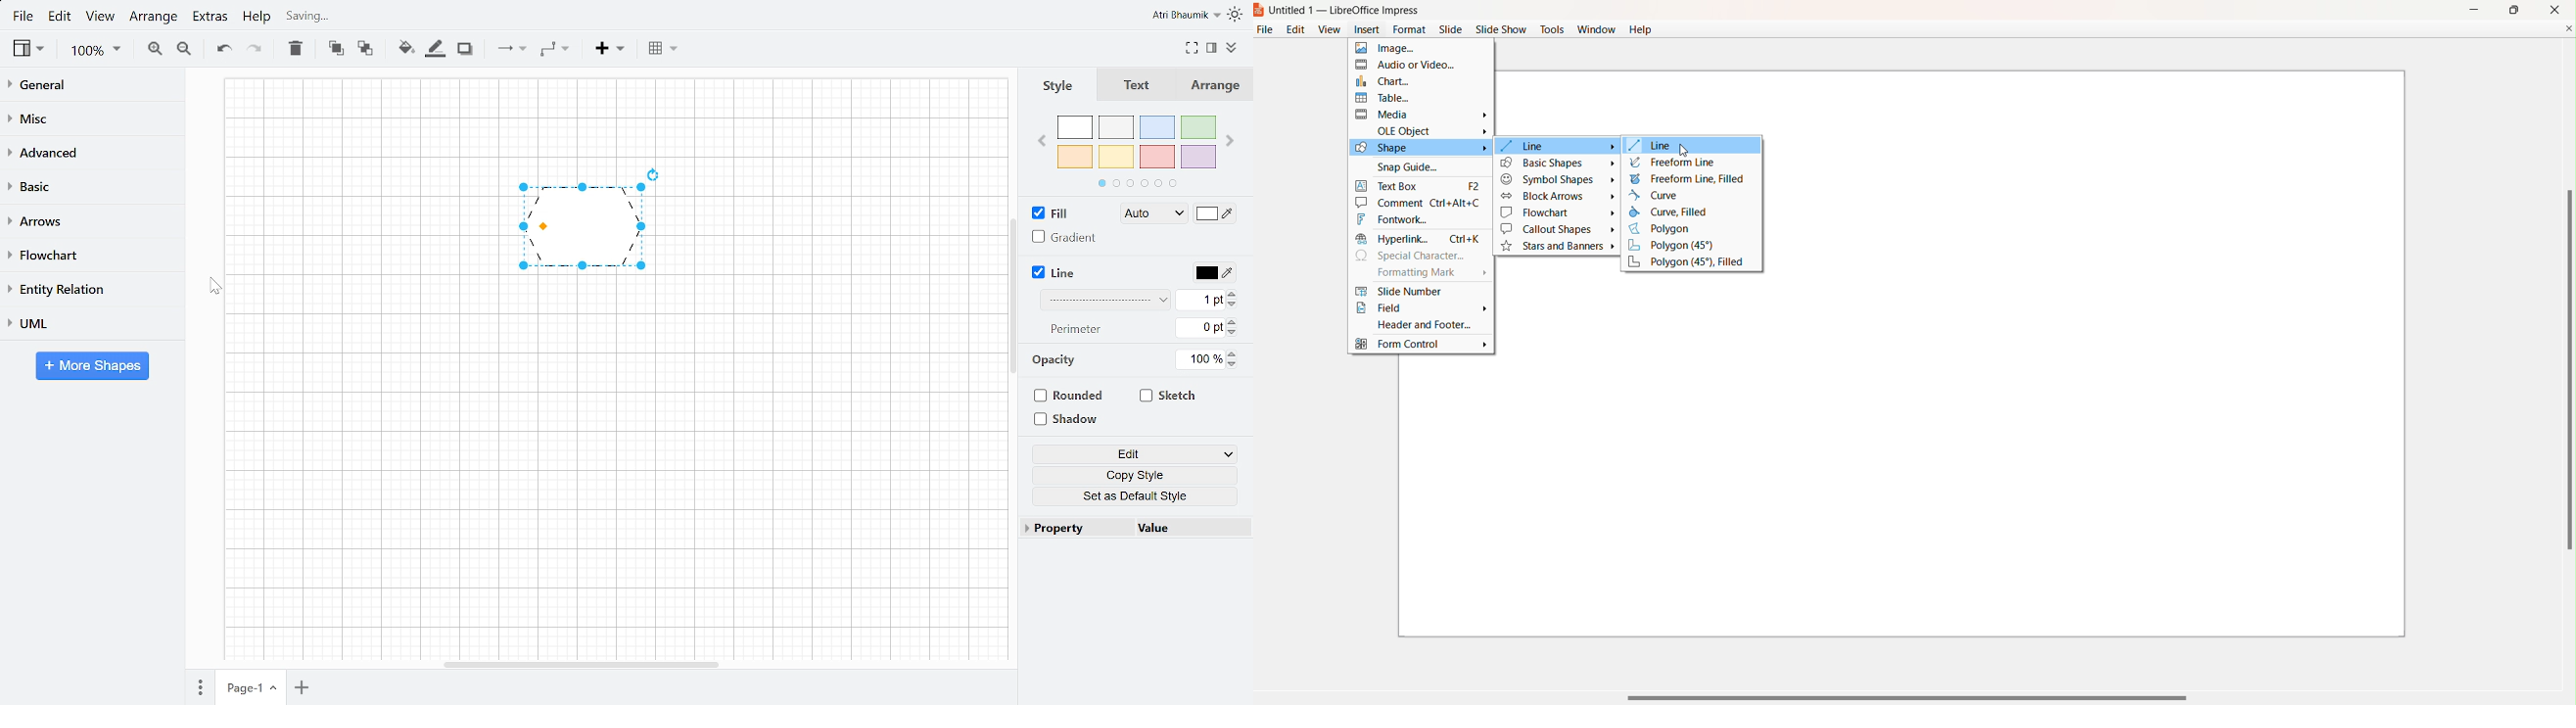 Image resolution: width=2576 pixels, height=728 pixels. I want to click on Help, so click(1642, 30).